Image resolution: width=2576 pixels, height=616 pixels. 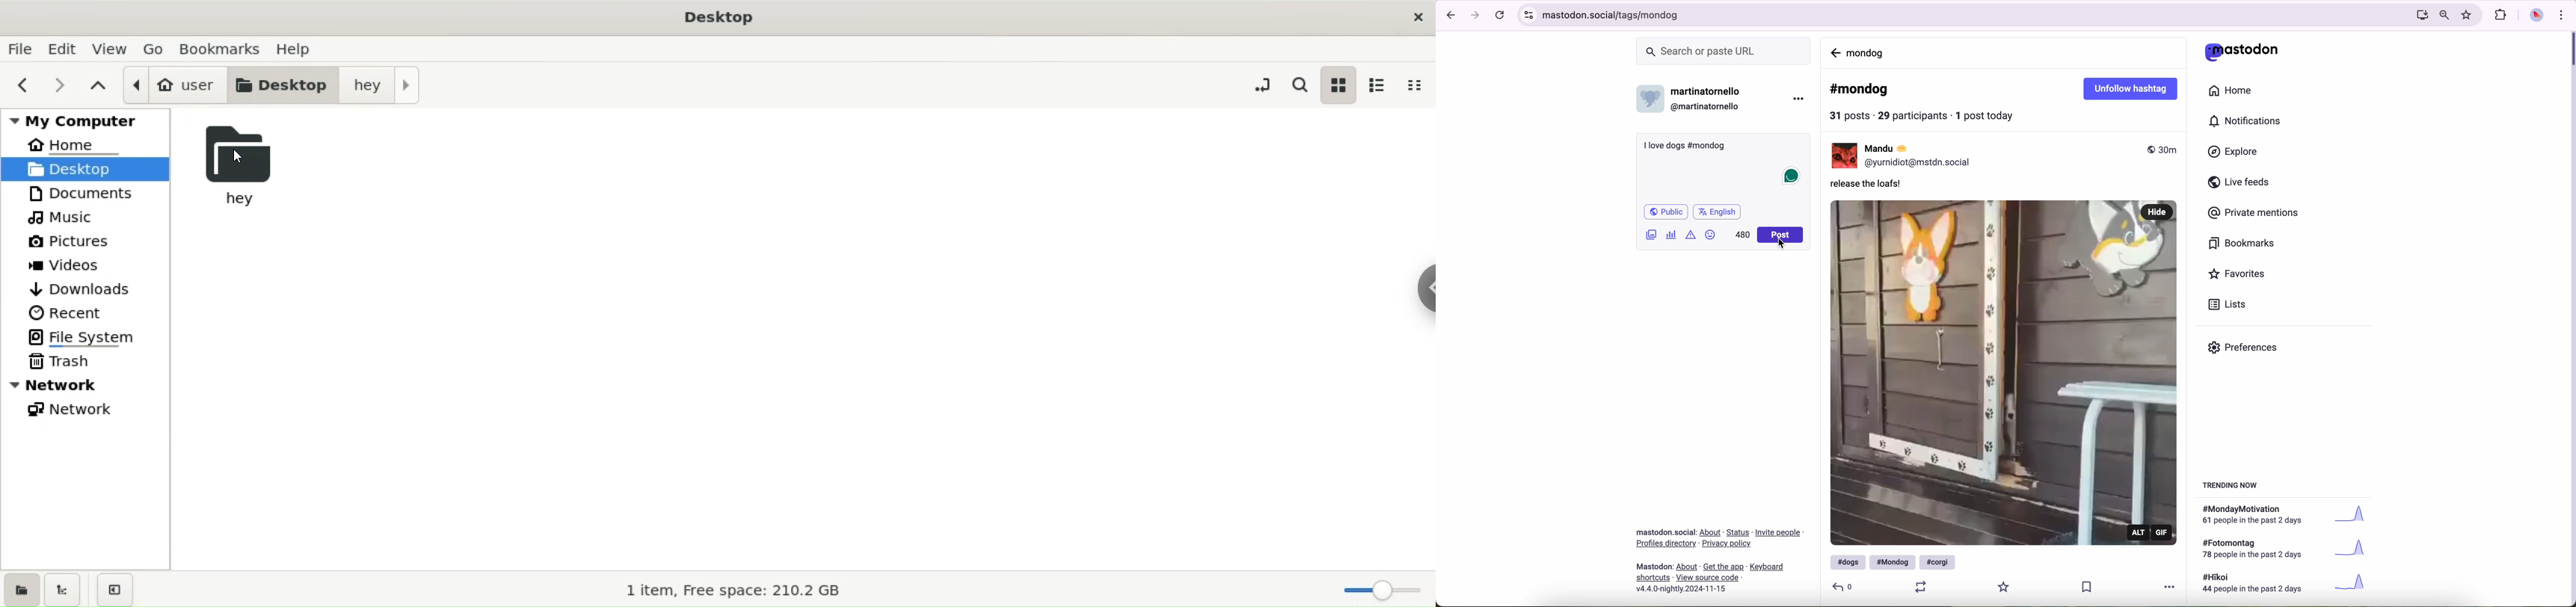 What do you see at coordinates (1685, 146) in the screenshot?
I see `I love dogs #mondog` at bounding box center [1685, 146].